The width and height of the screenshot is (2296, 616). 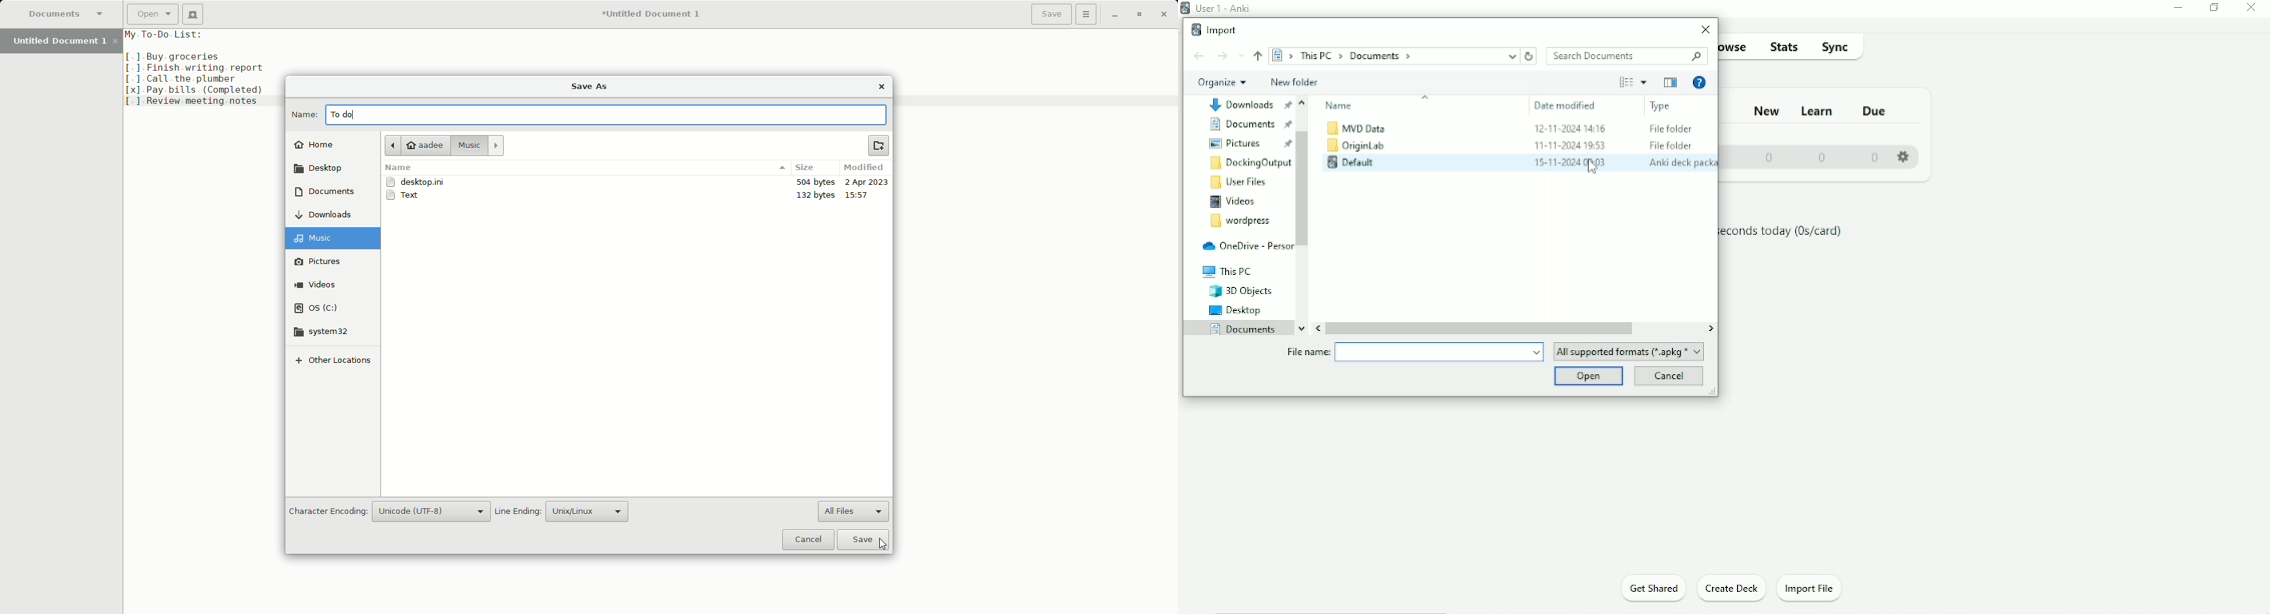 What do you see at coordinates (2214, 8) in the screenshot?
I see `Restore down` at bounding box center [2214, 8].